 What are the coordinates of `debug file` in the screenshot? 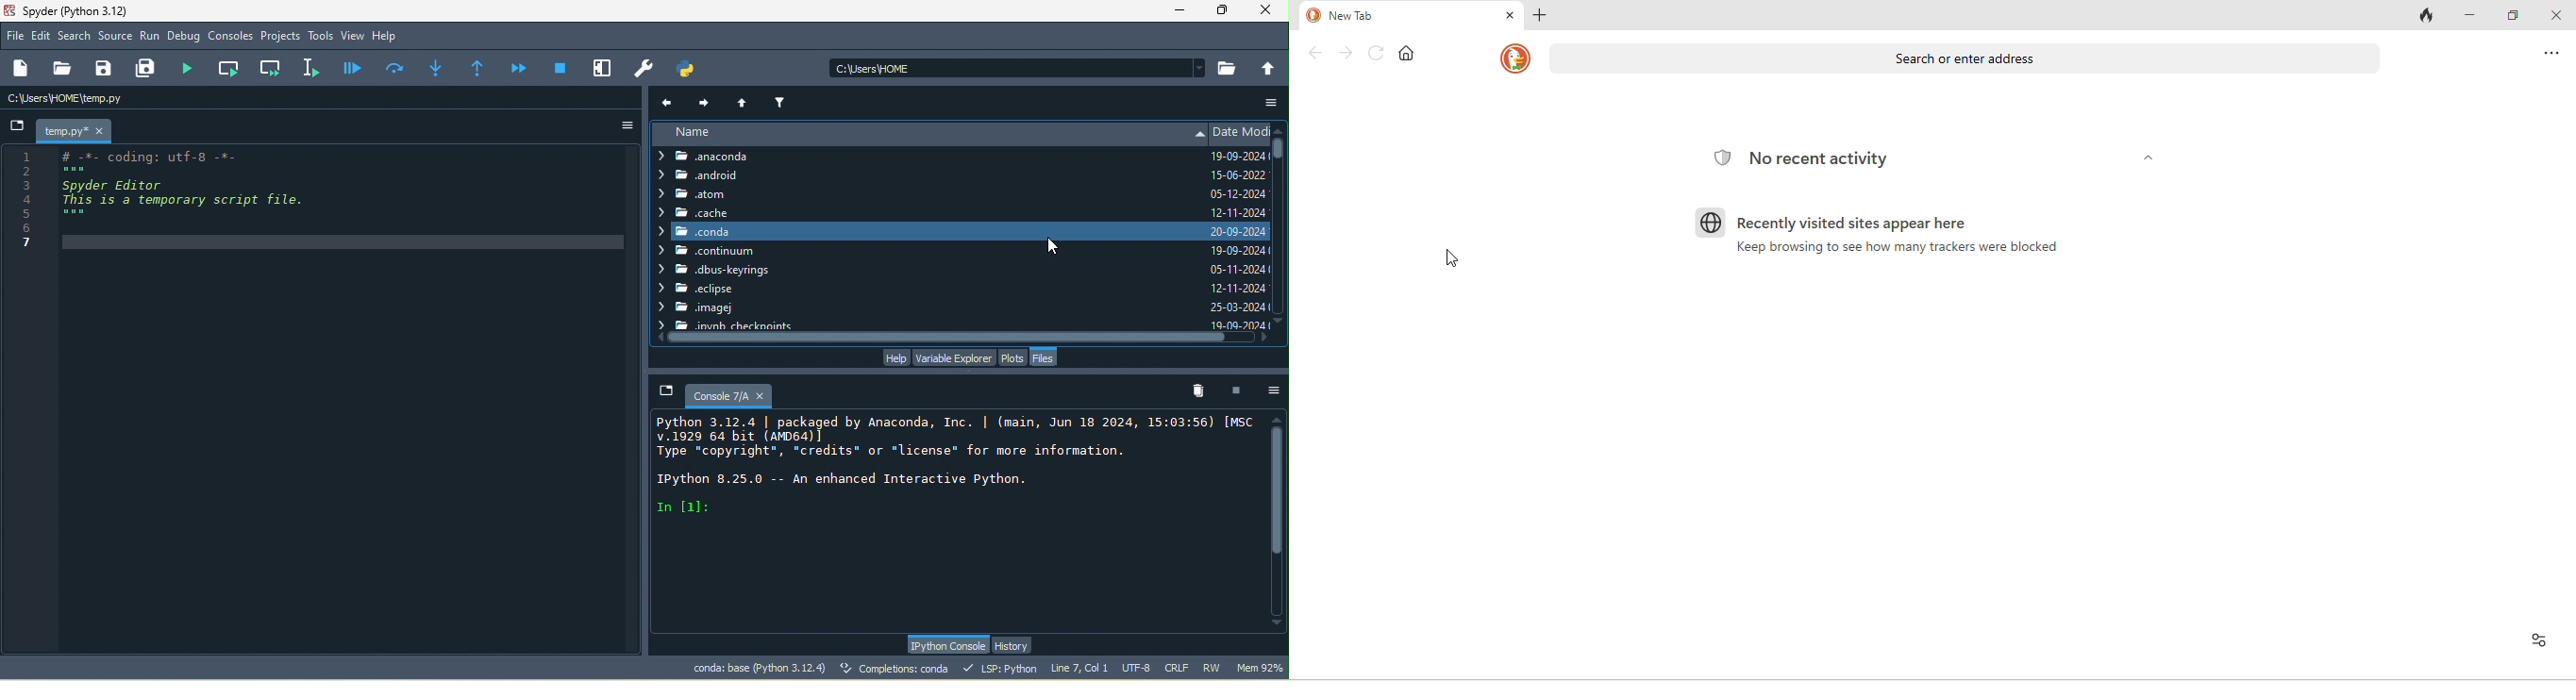 It's located at (353, 67).